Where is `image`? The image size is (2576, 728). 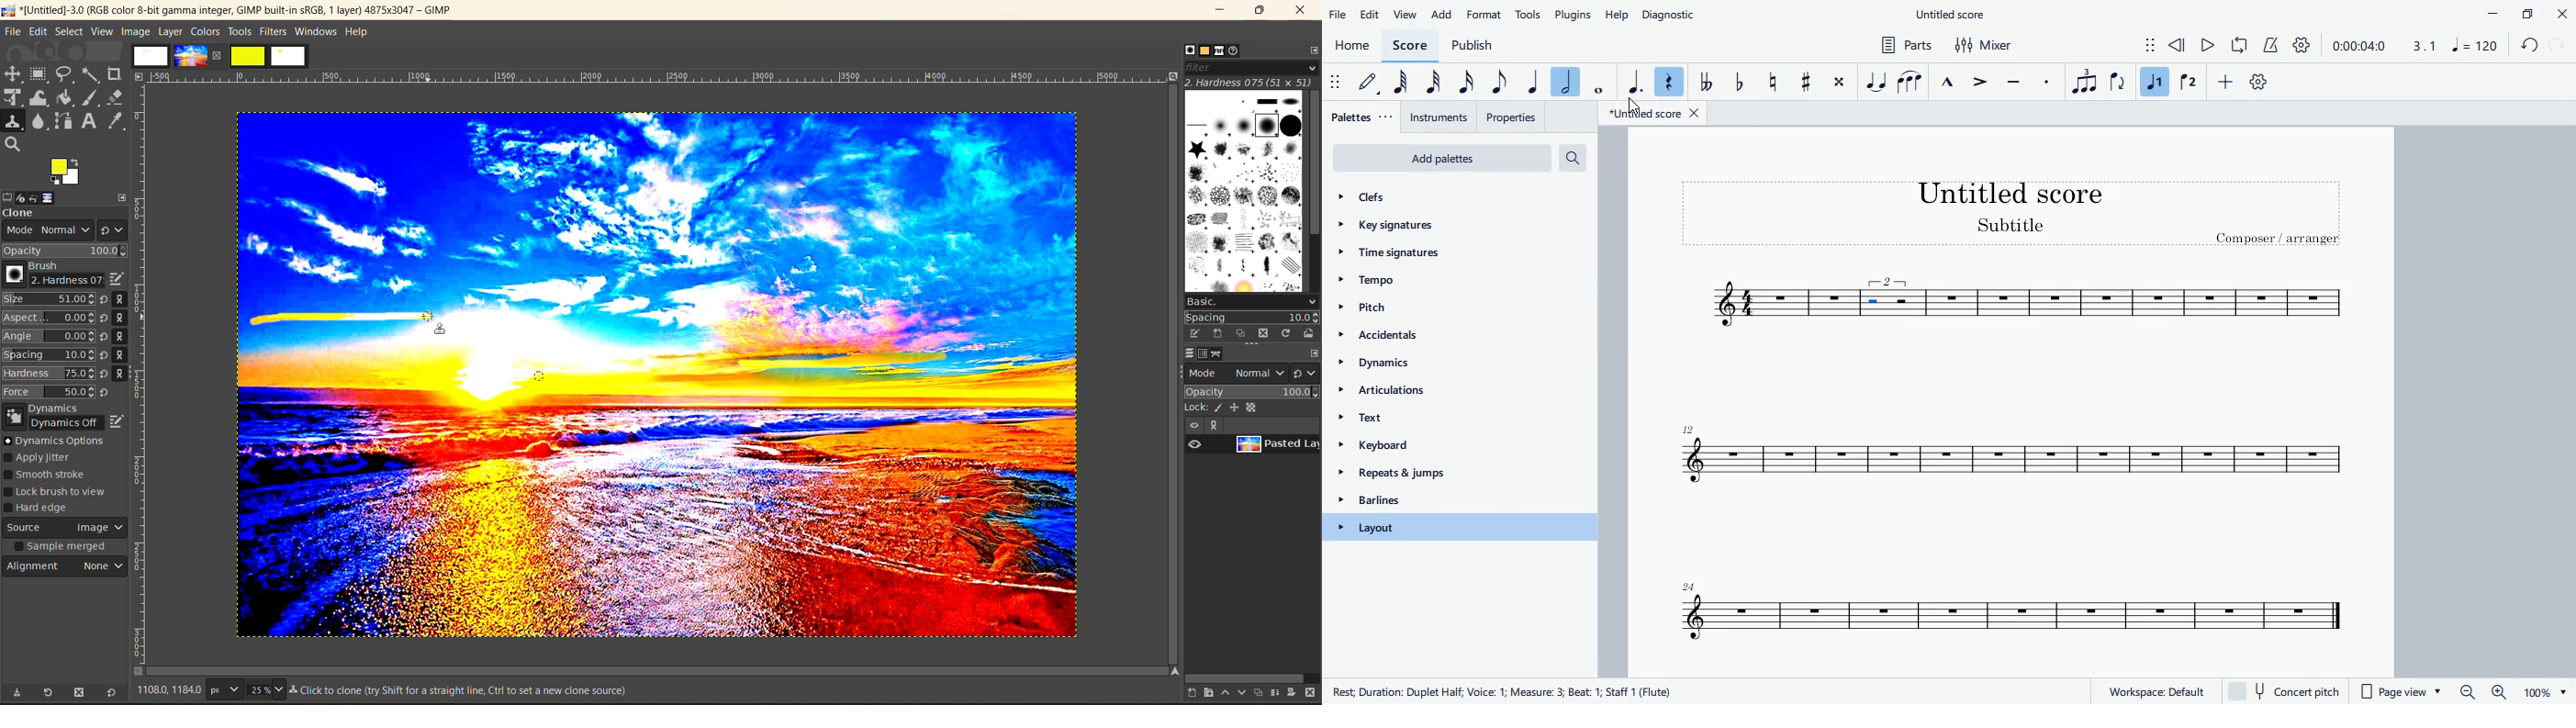
image is located at coordinates (190, 56).